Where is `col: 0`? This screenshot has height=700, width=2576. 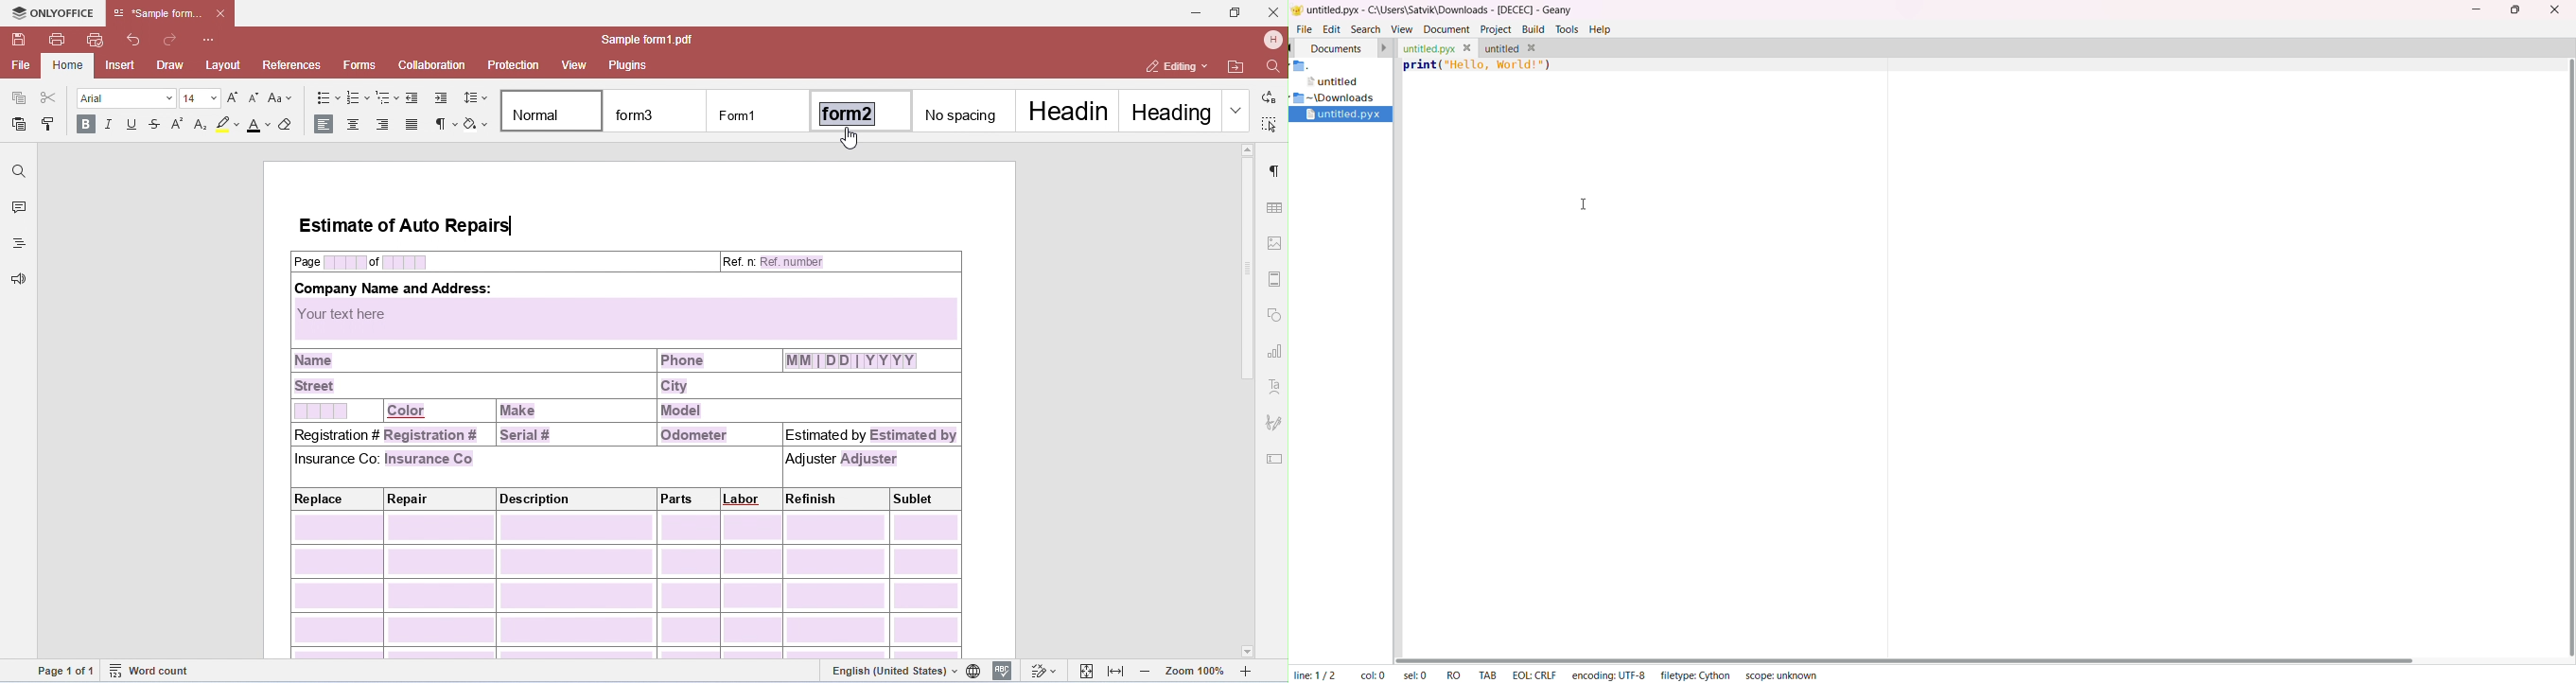 col: 0 is located at coordinates (1370, 674).